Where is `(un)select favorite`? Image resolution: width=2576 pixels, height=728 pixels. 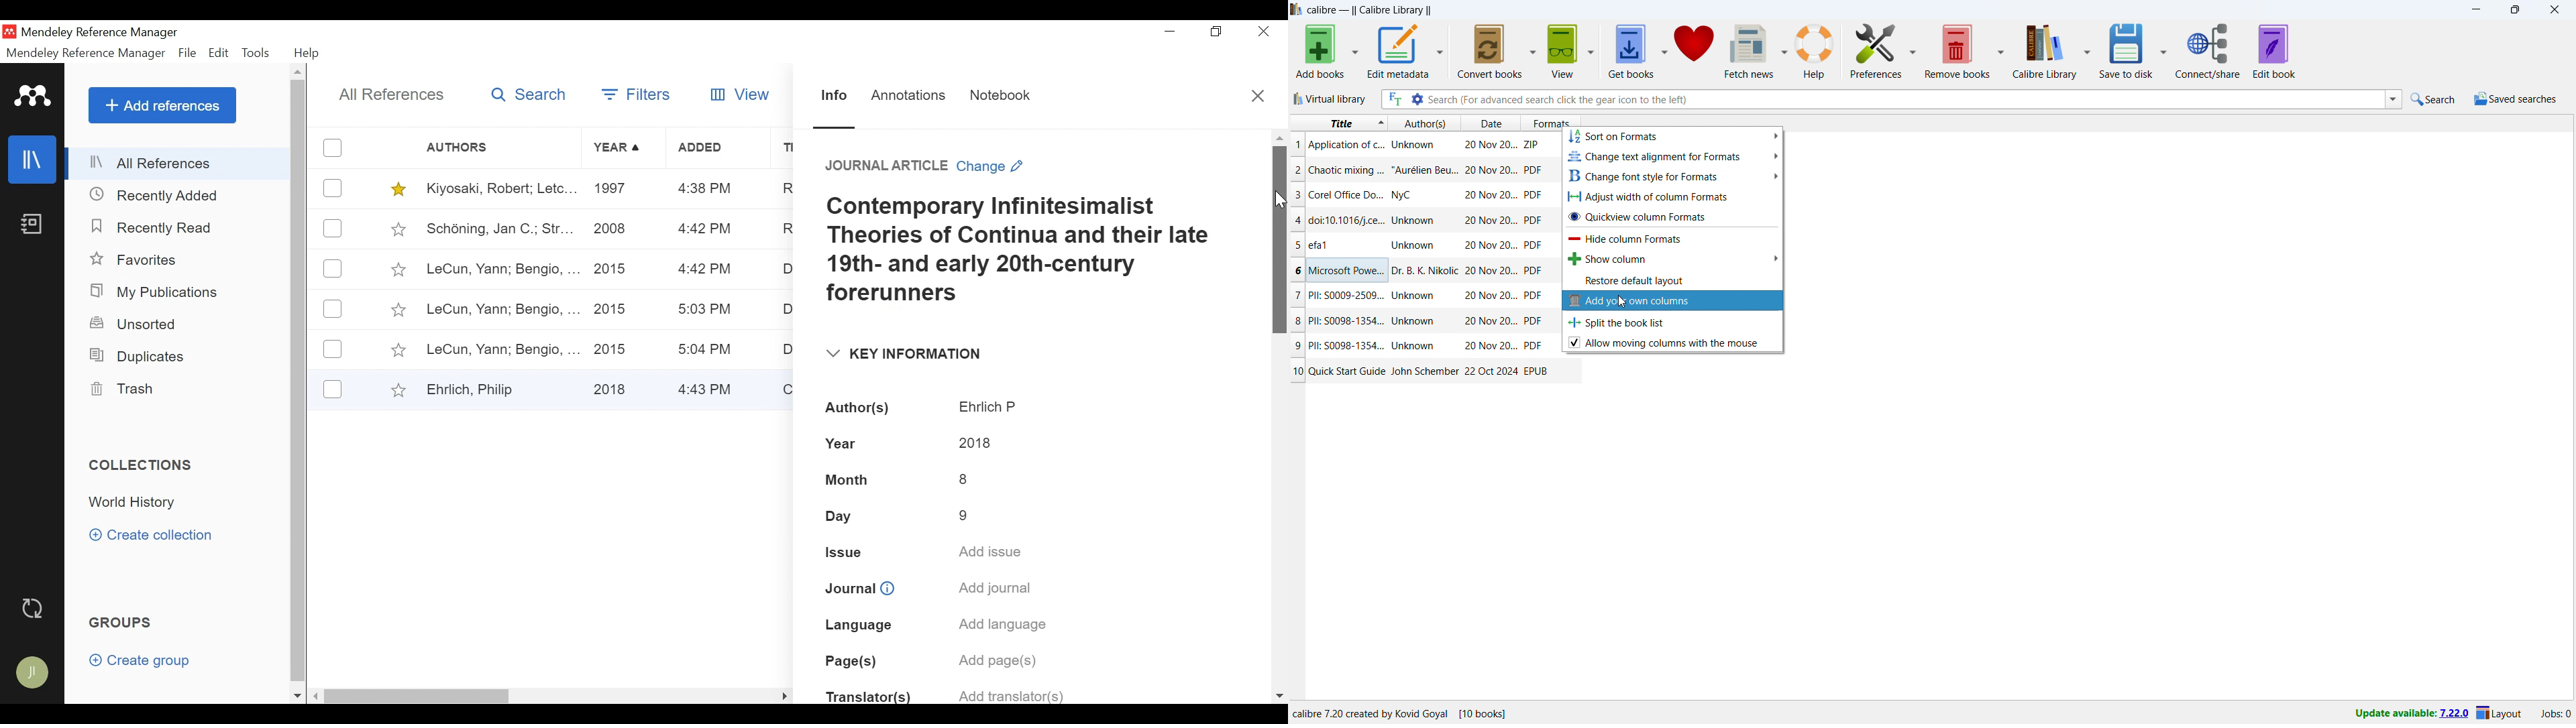
(un)select favorite is located at coordinates (397, 269).